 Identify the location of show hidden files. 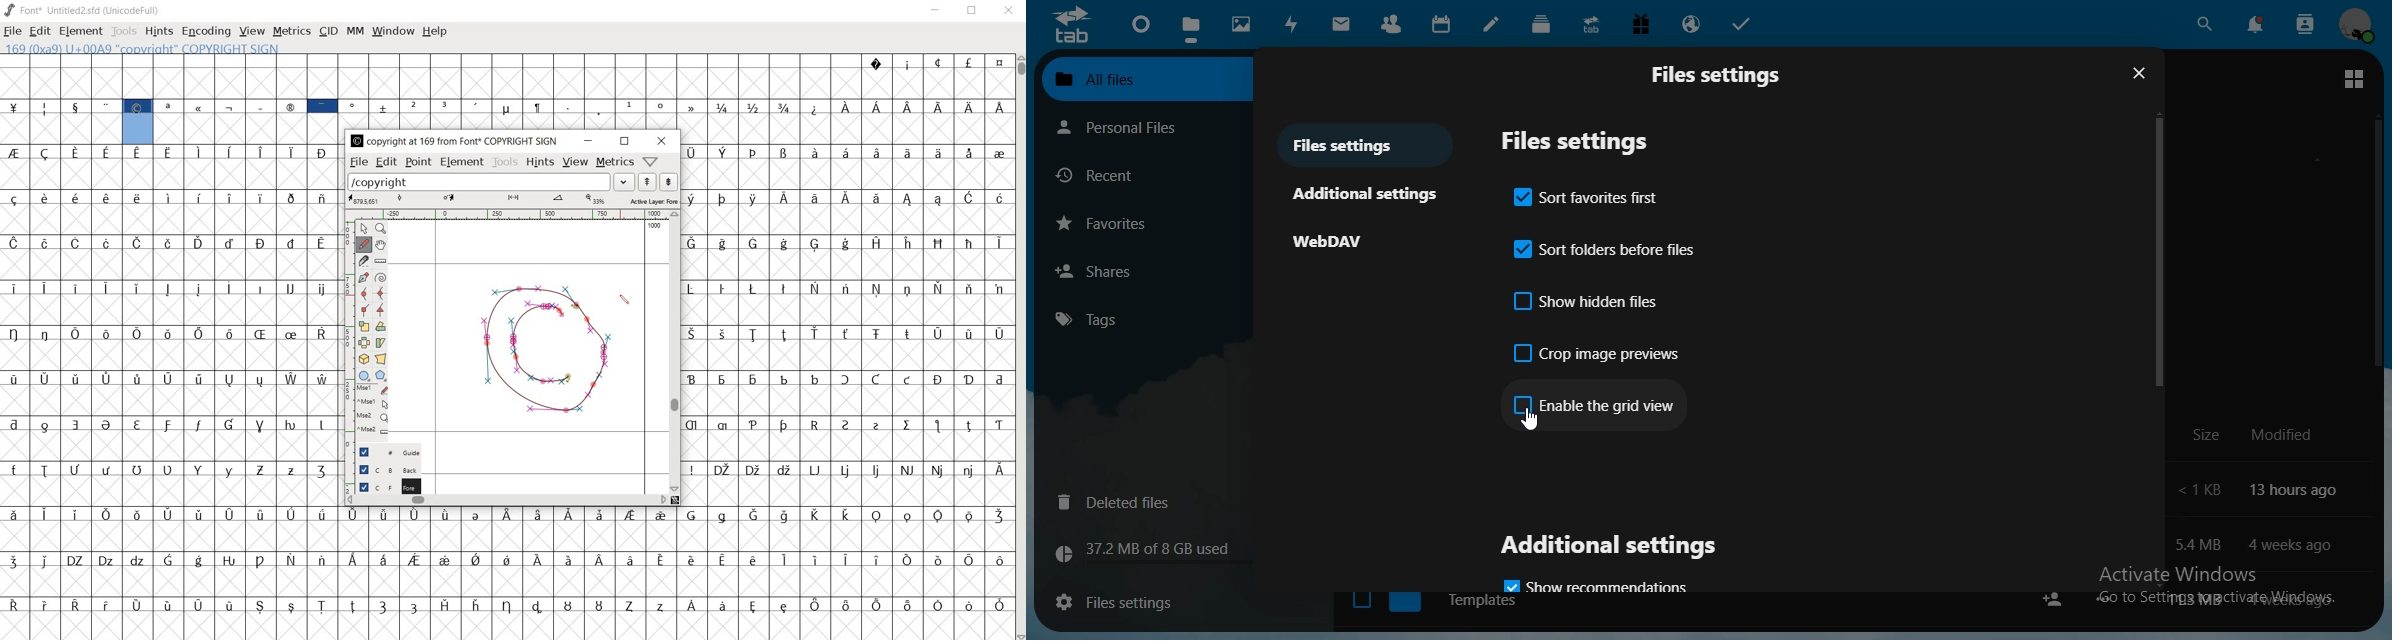
(1589, 303).